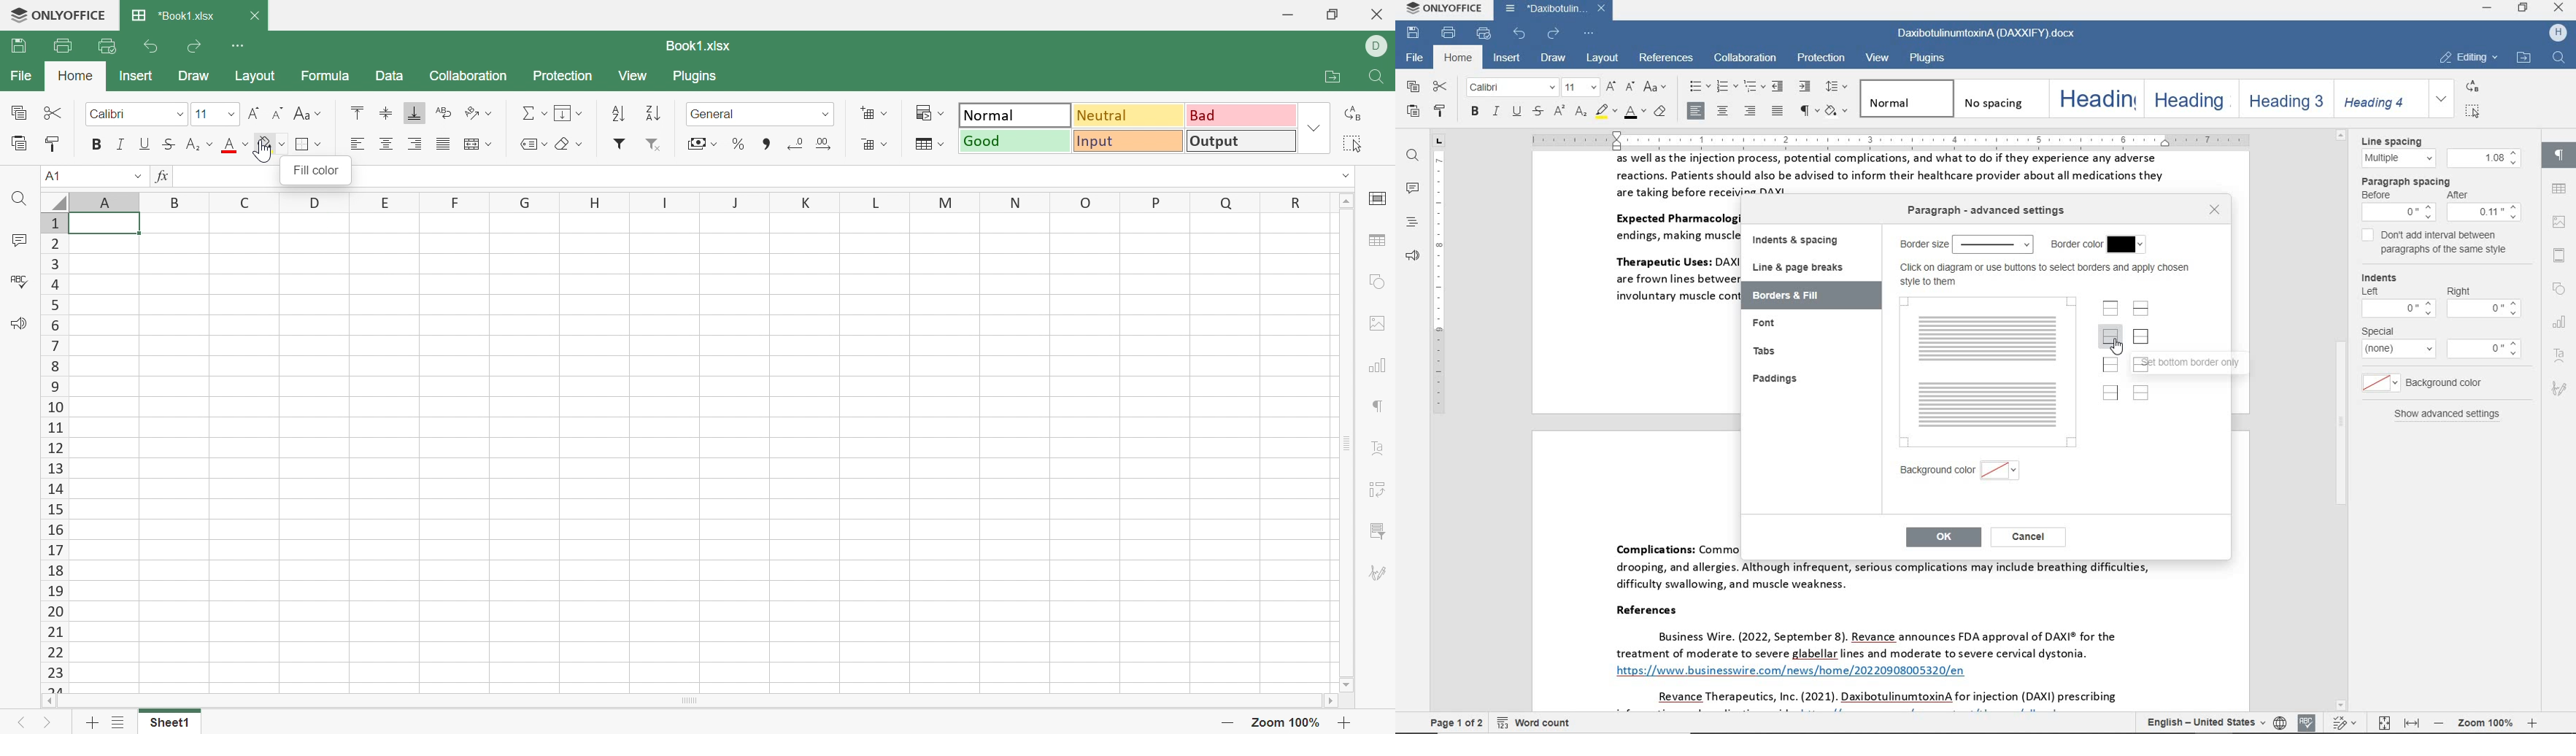 This screenshot has height=756, width=2576. What do you see at coordinates (1440, 430) in the screenshot?
I see `ruler` at bounding box center [1440, 430].